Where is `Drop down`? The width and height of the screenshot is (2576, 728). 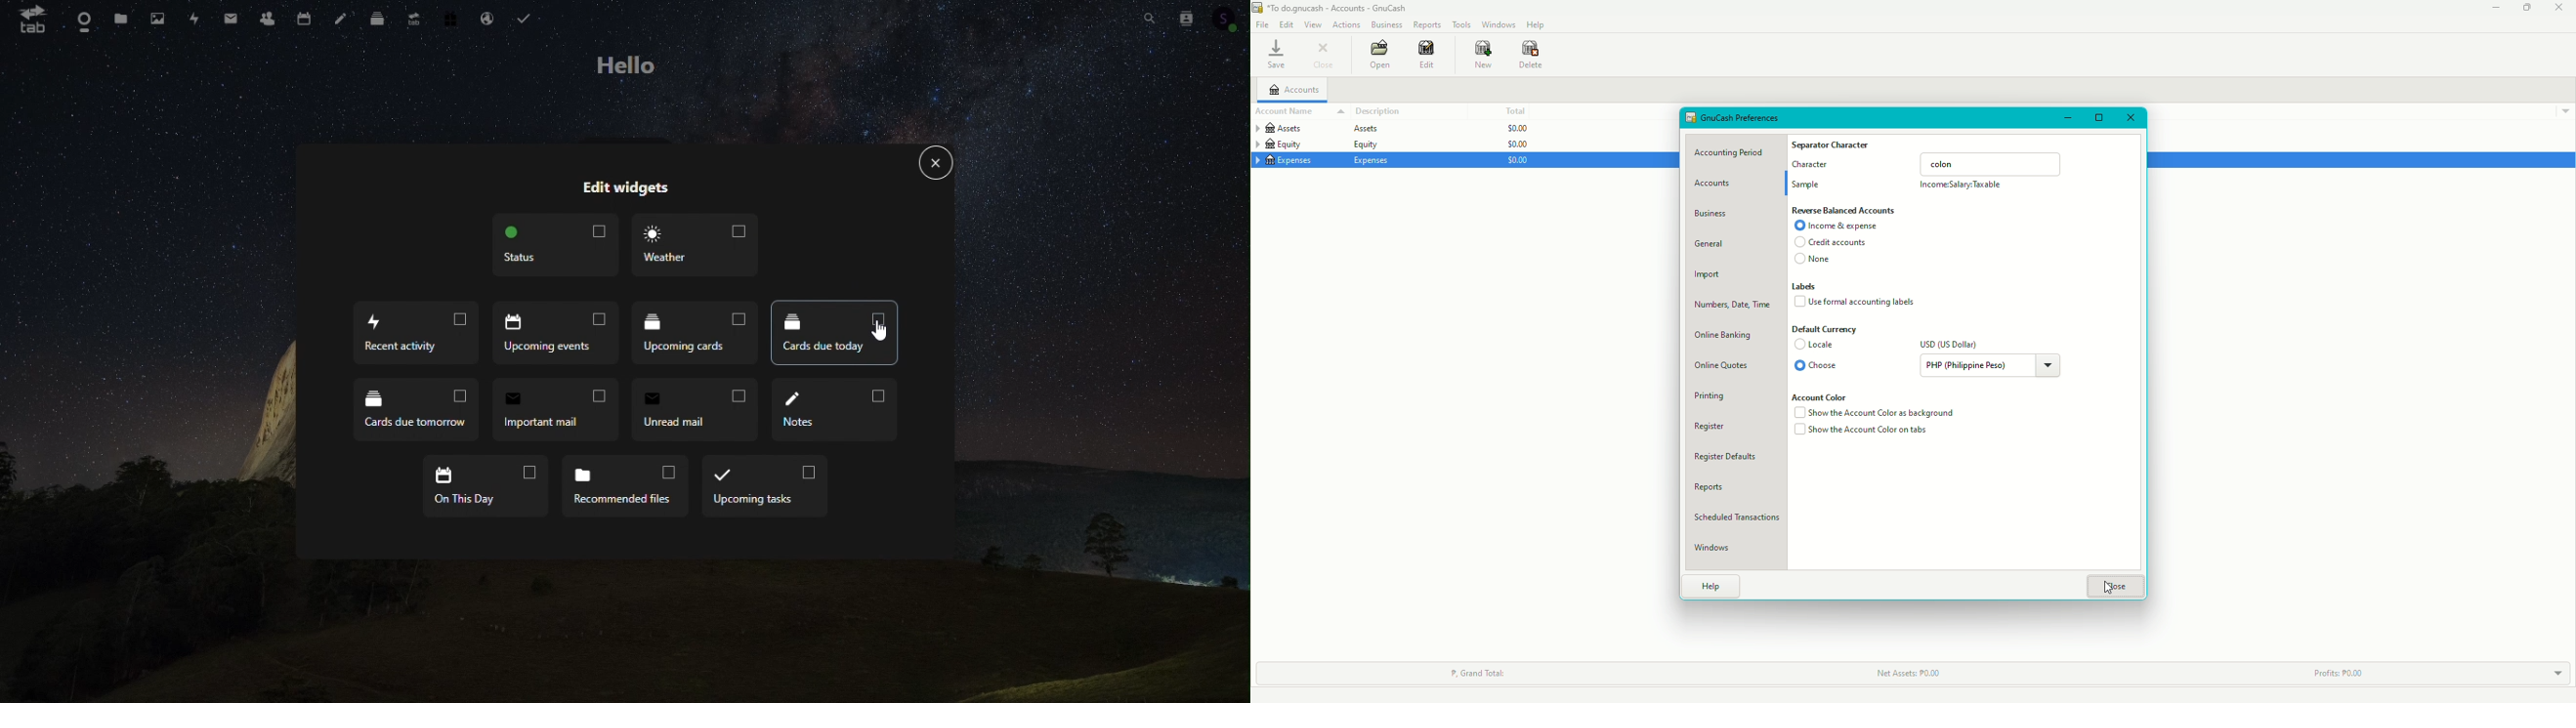
Drop down is located at coordinates (2556, 673).